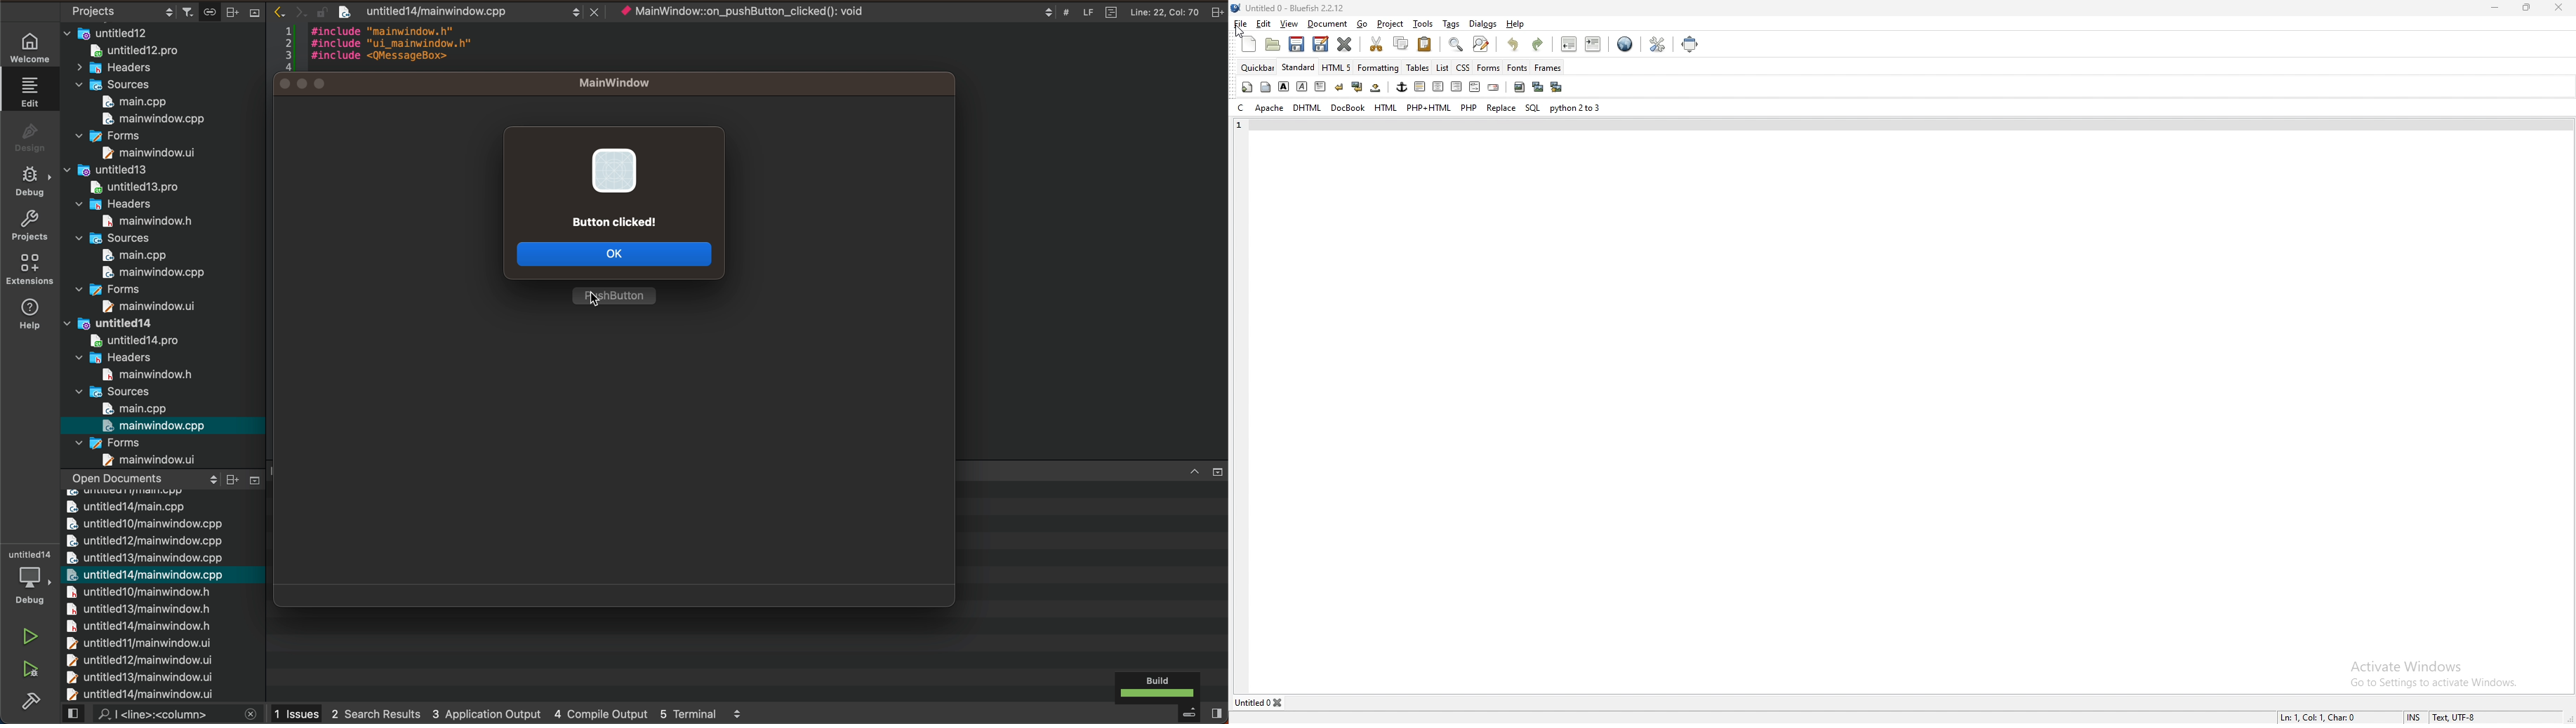 The width and height of the screenshot is (2576, 728). Describe the element at coordinates (162, 587) in the screenshot. I see `chaged files` at that location.